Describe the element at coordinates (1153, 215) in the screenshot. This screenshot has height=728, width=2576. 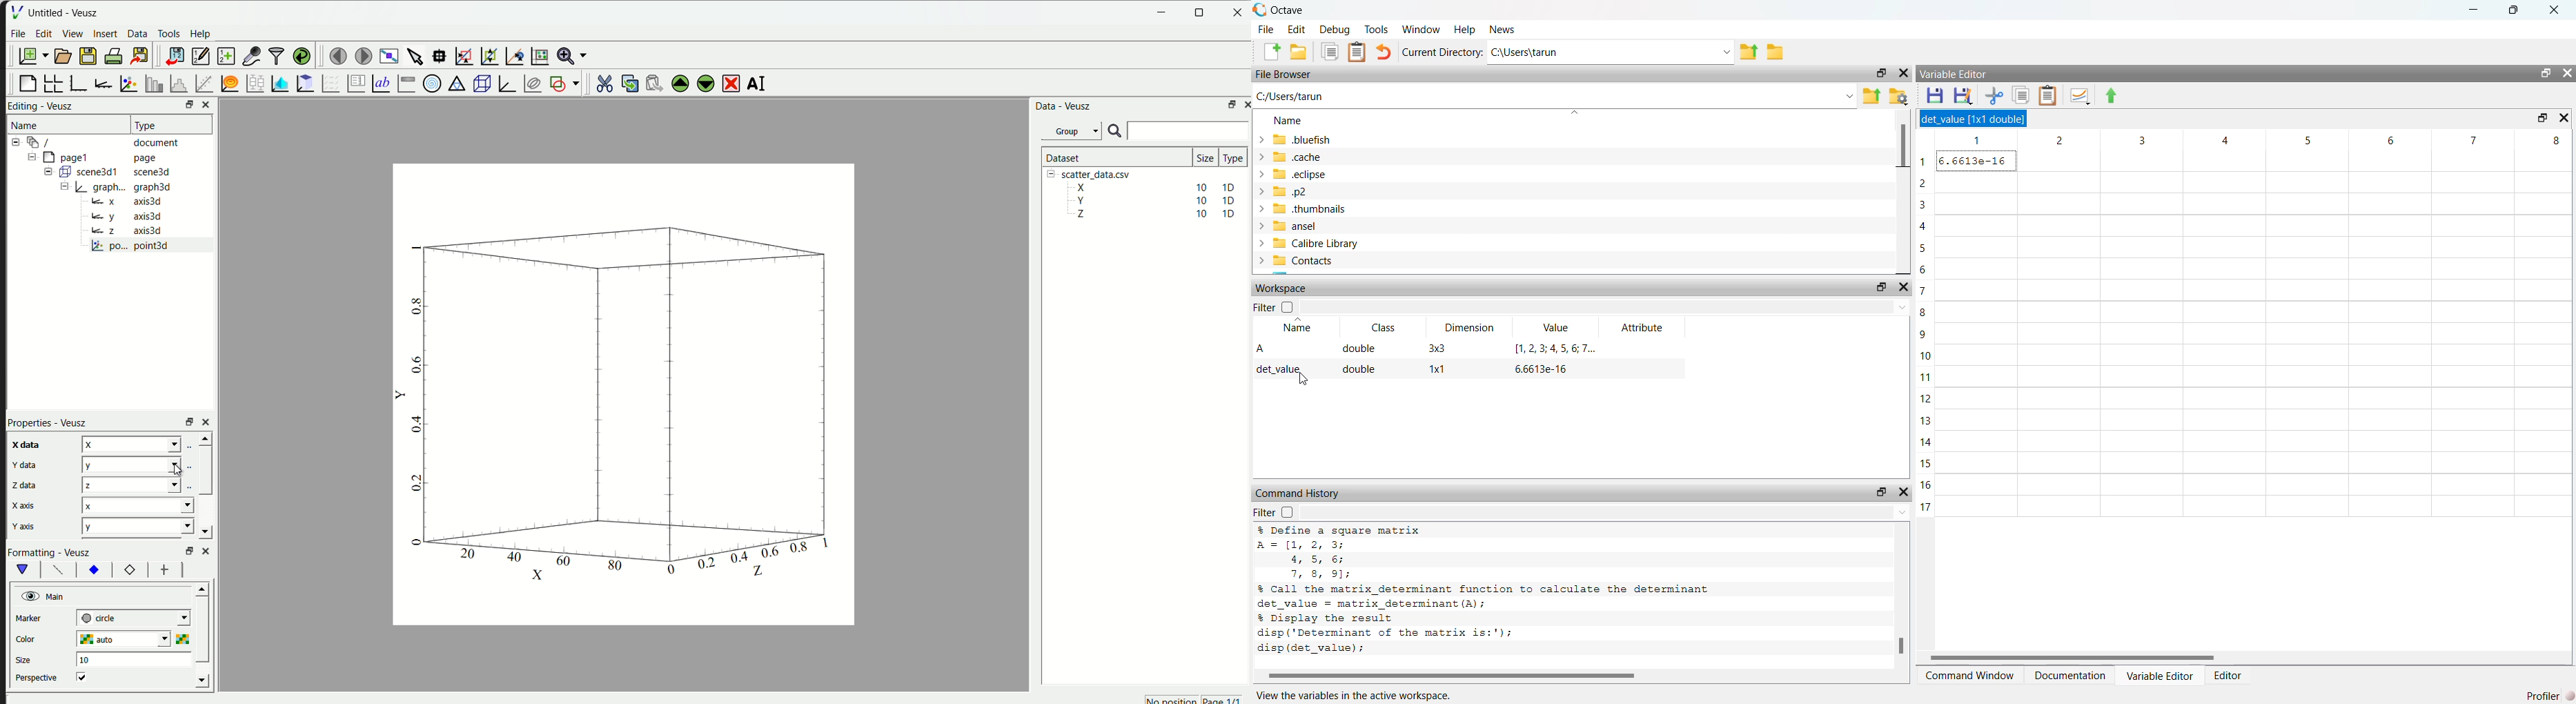
I see `Z 10 10` at that location.